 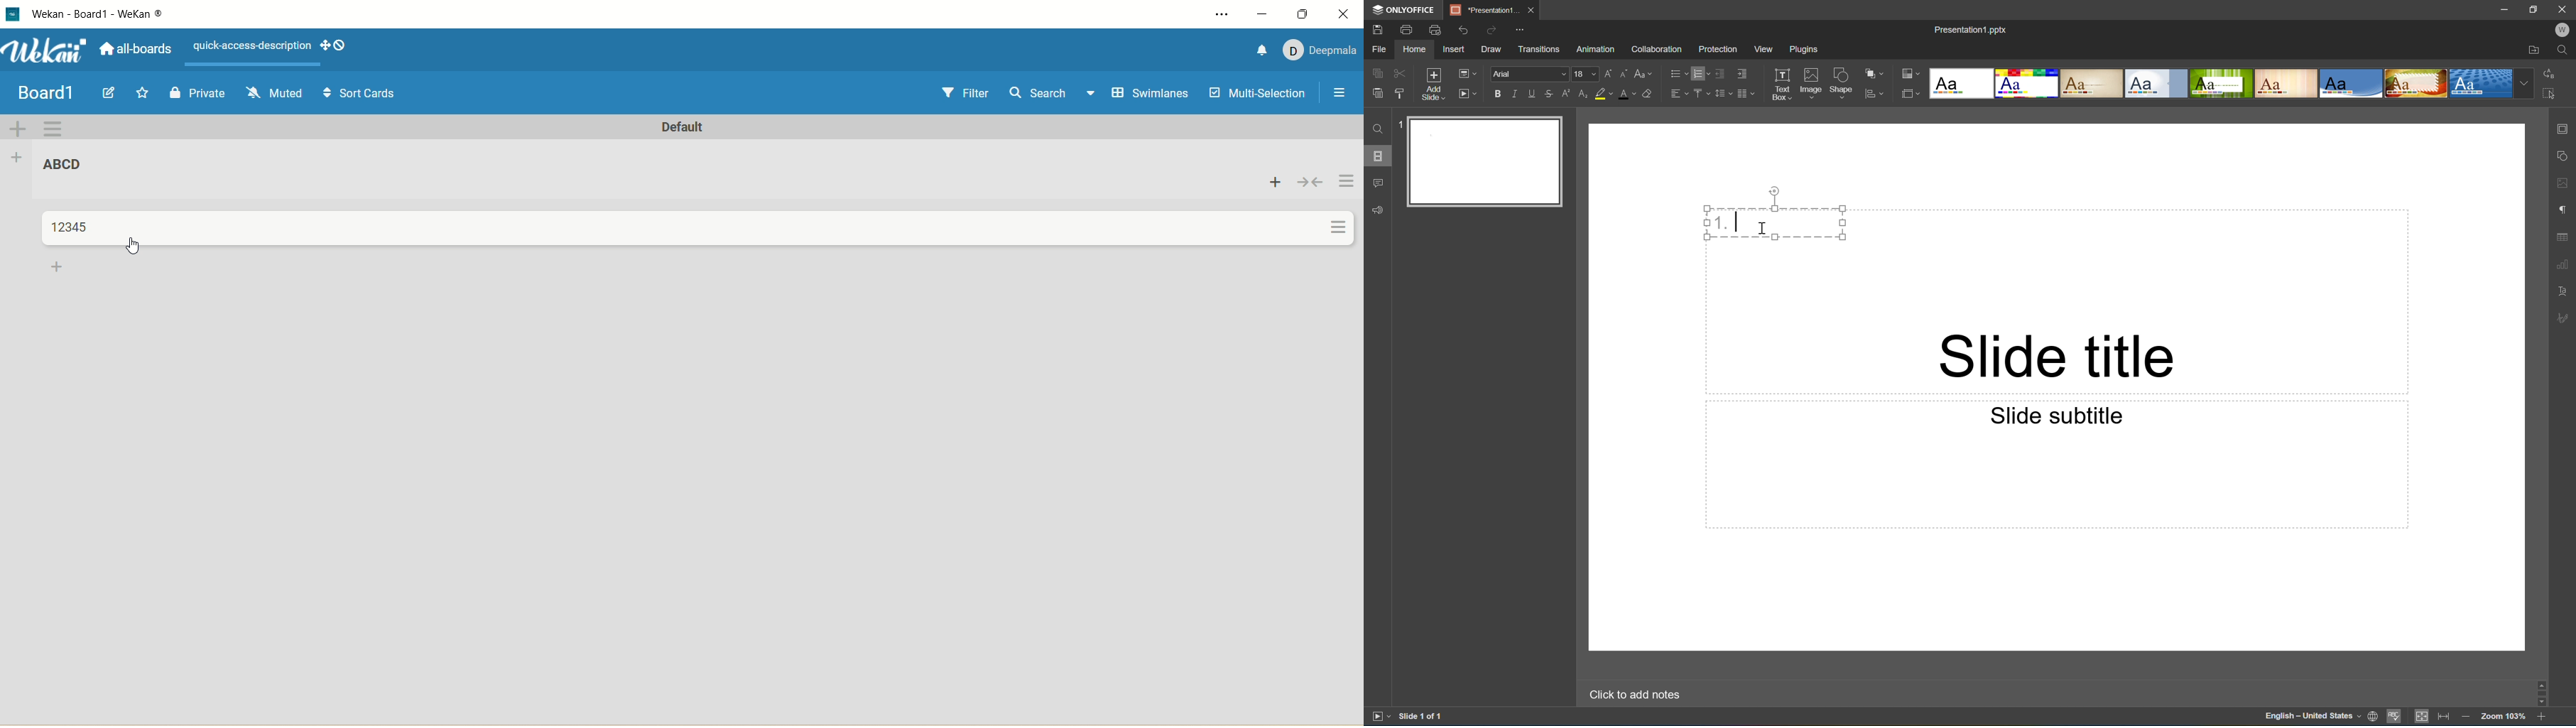 What do you see at coordinates (1722, 97) in the screenshot?
I see `Line spacing` at bounding box center [1722, 97].